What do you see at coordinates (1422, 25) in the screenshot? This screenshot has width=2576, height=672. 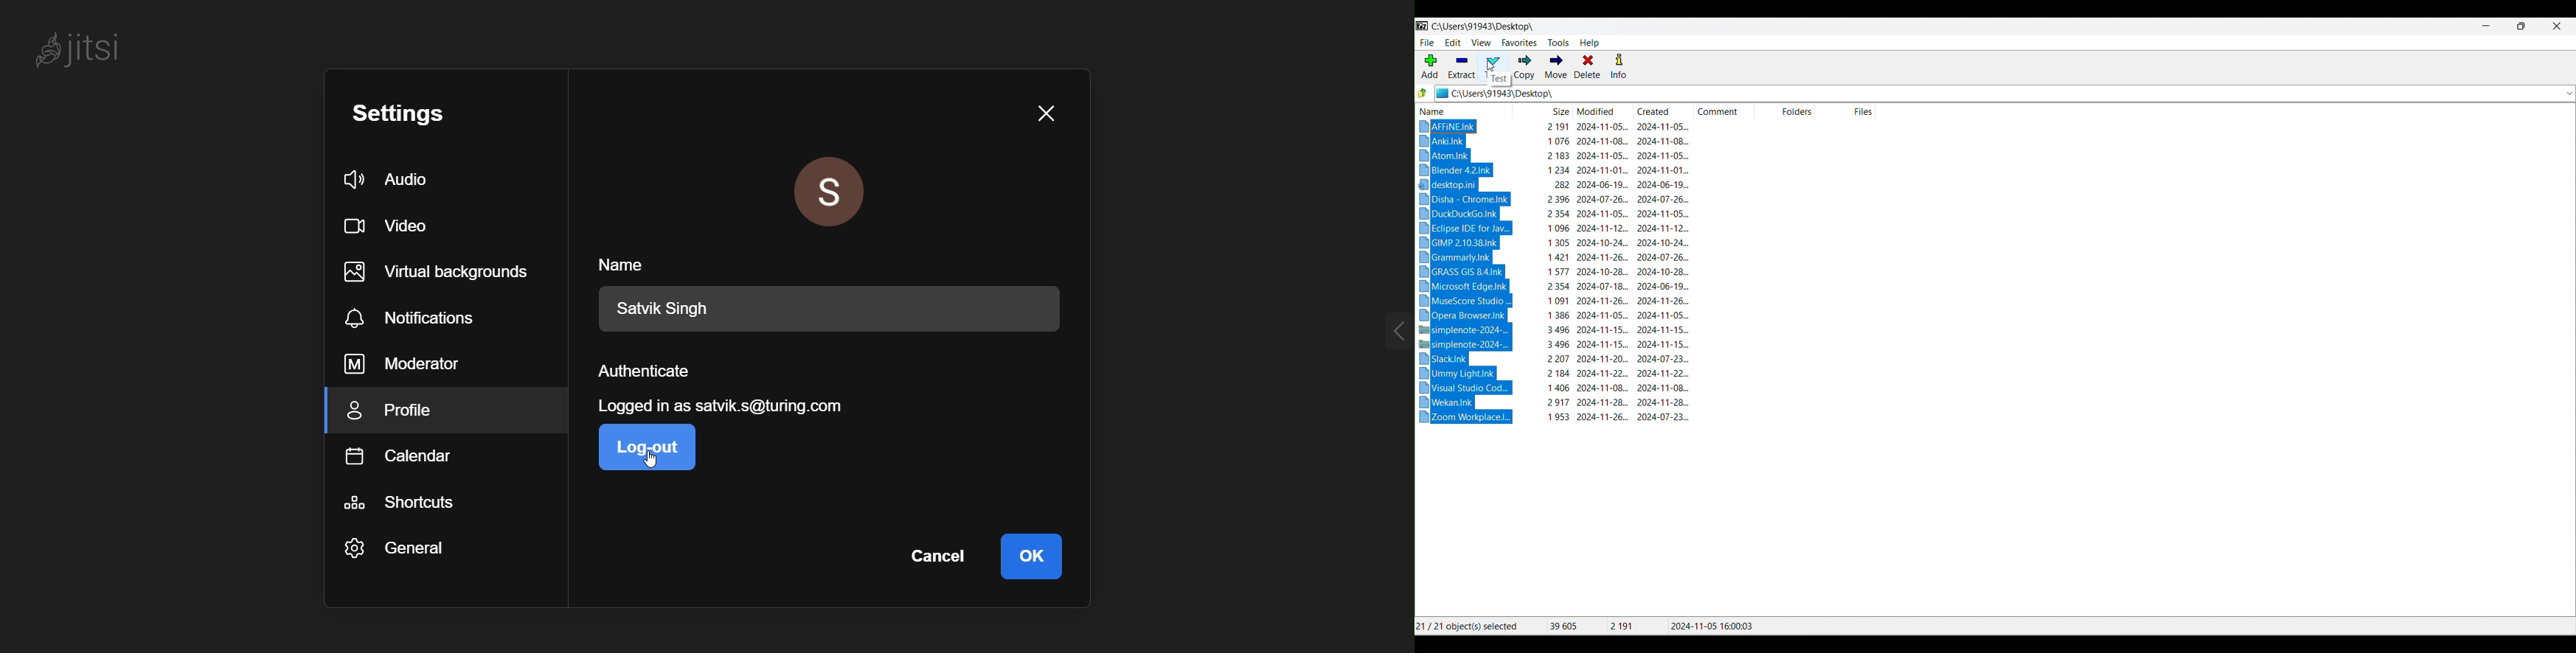 I see `Software logo` at bounding box center [1422, 25].